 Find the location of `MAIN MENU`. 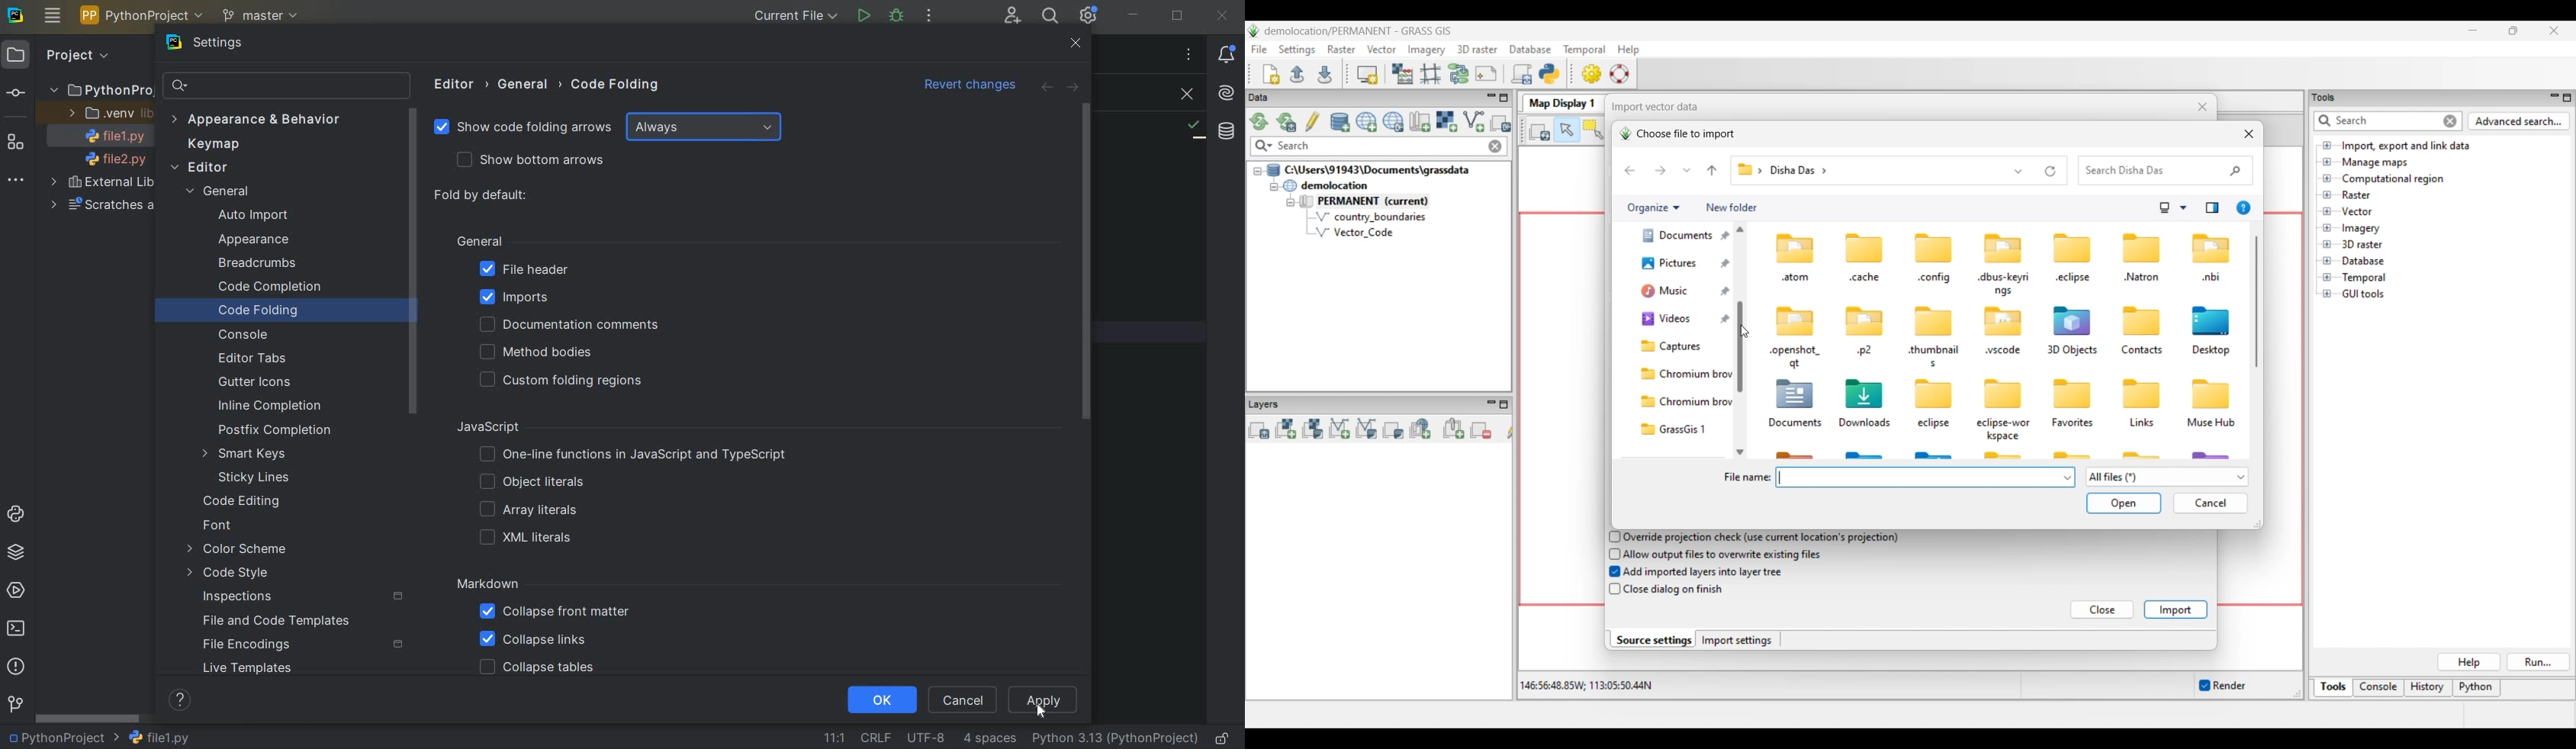

MAIN MENU is located at coordinates (53, 16).